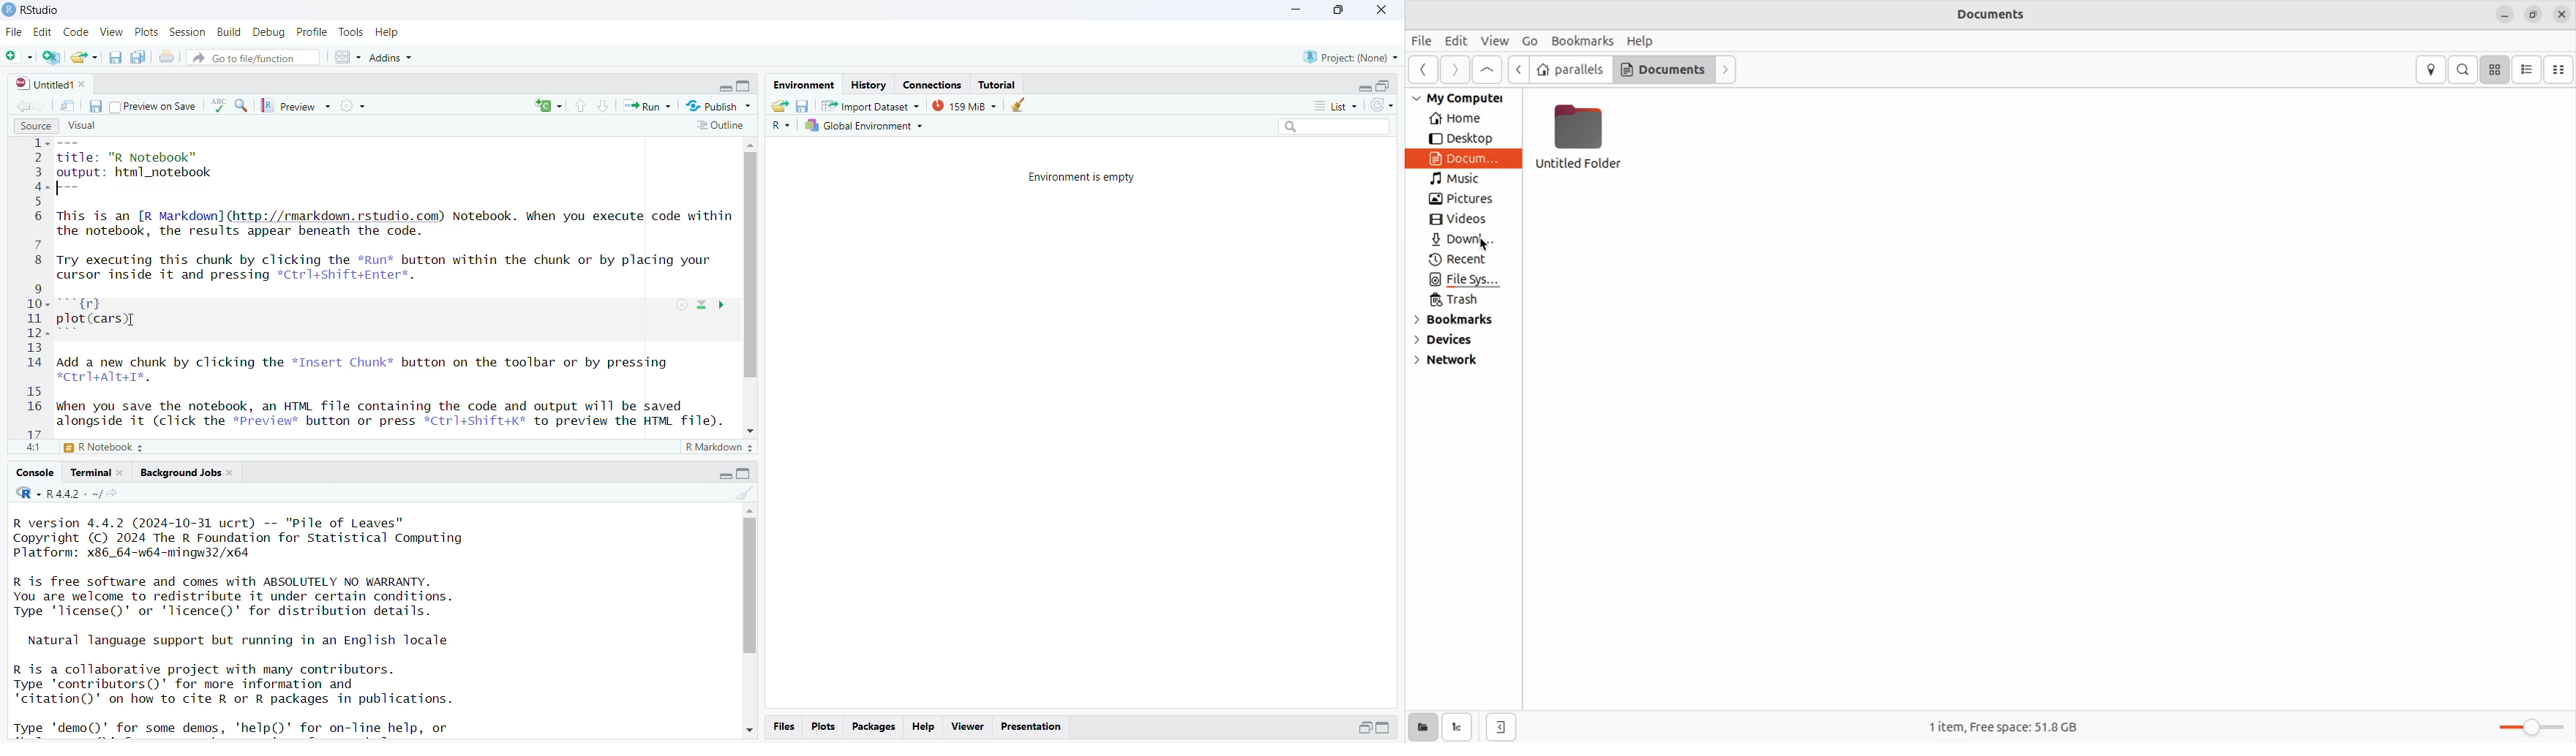  Describe the element at coordinates (53, 84) in the screenshot. I see `untitled1` at that location.